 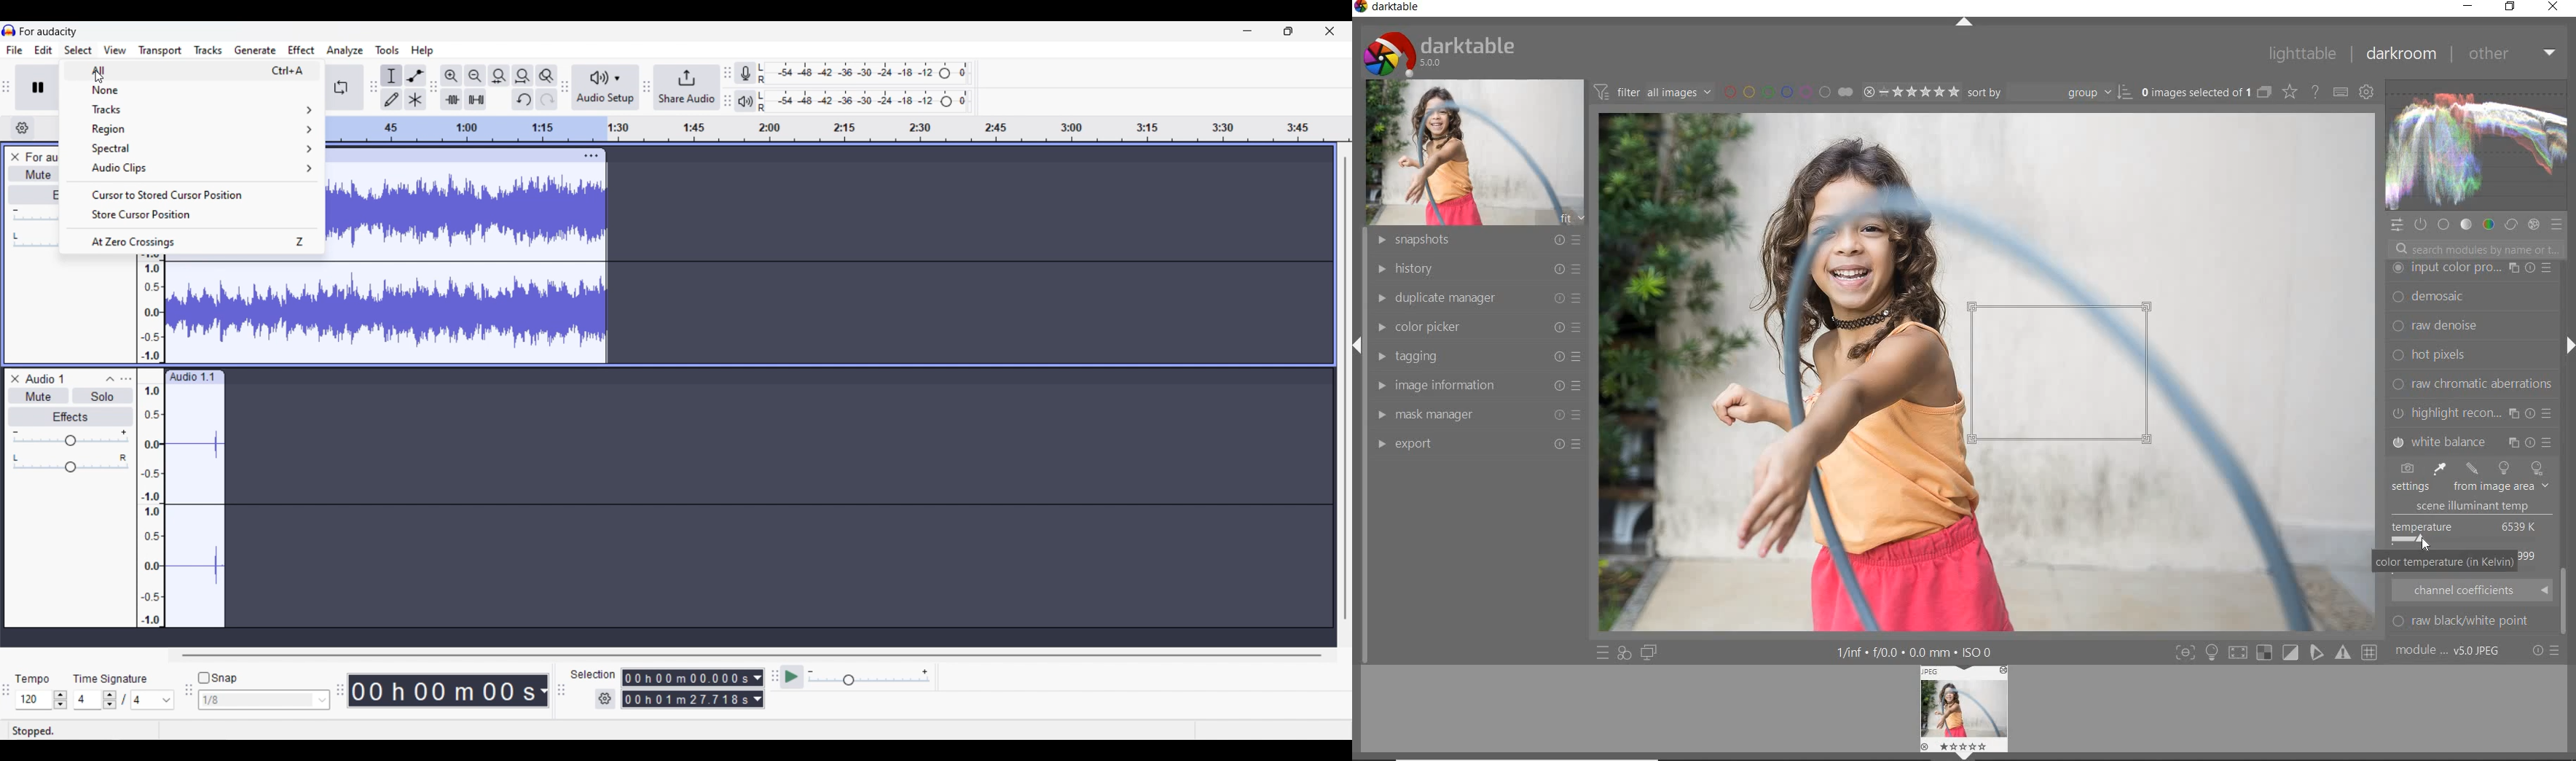 I want to click on reset or preset preference, so click(x=2546, y=653).